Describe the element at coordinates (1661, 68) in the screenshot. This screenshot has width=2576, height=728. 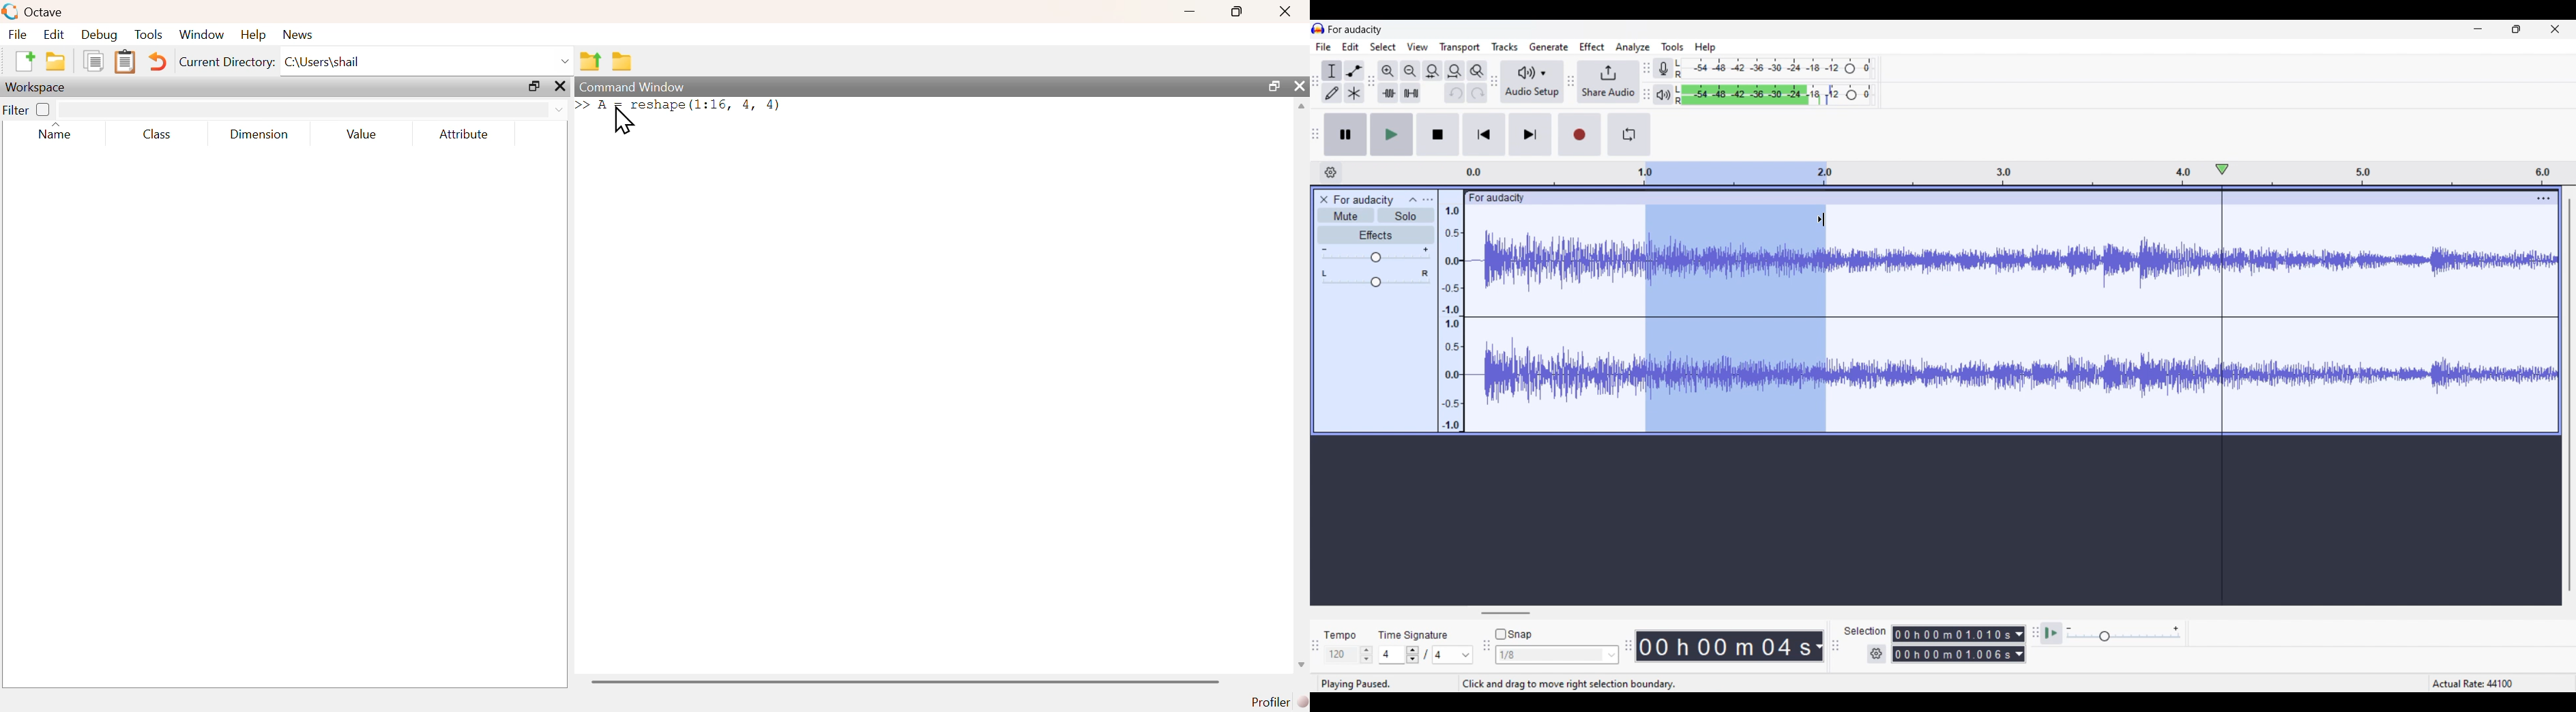
I see `Record meter` at that location.